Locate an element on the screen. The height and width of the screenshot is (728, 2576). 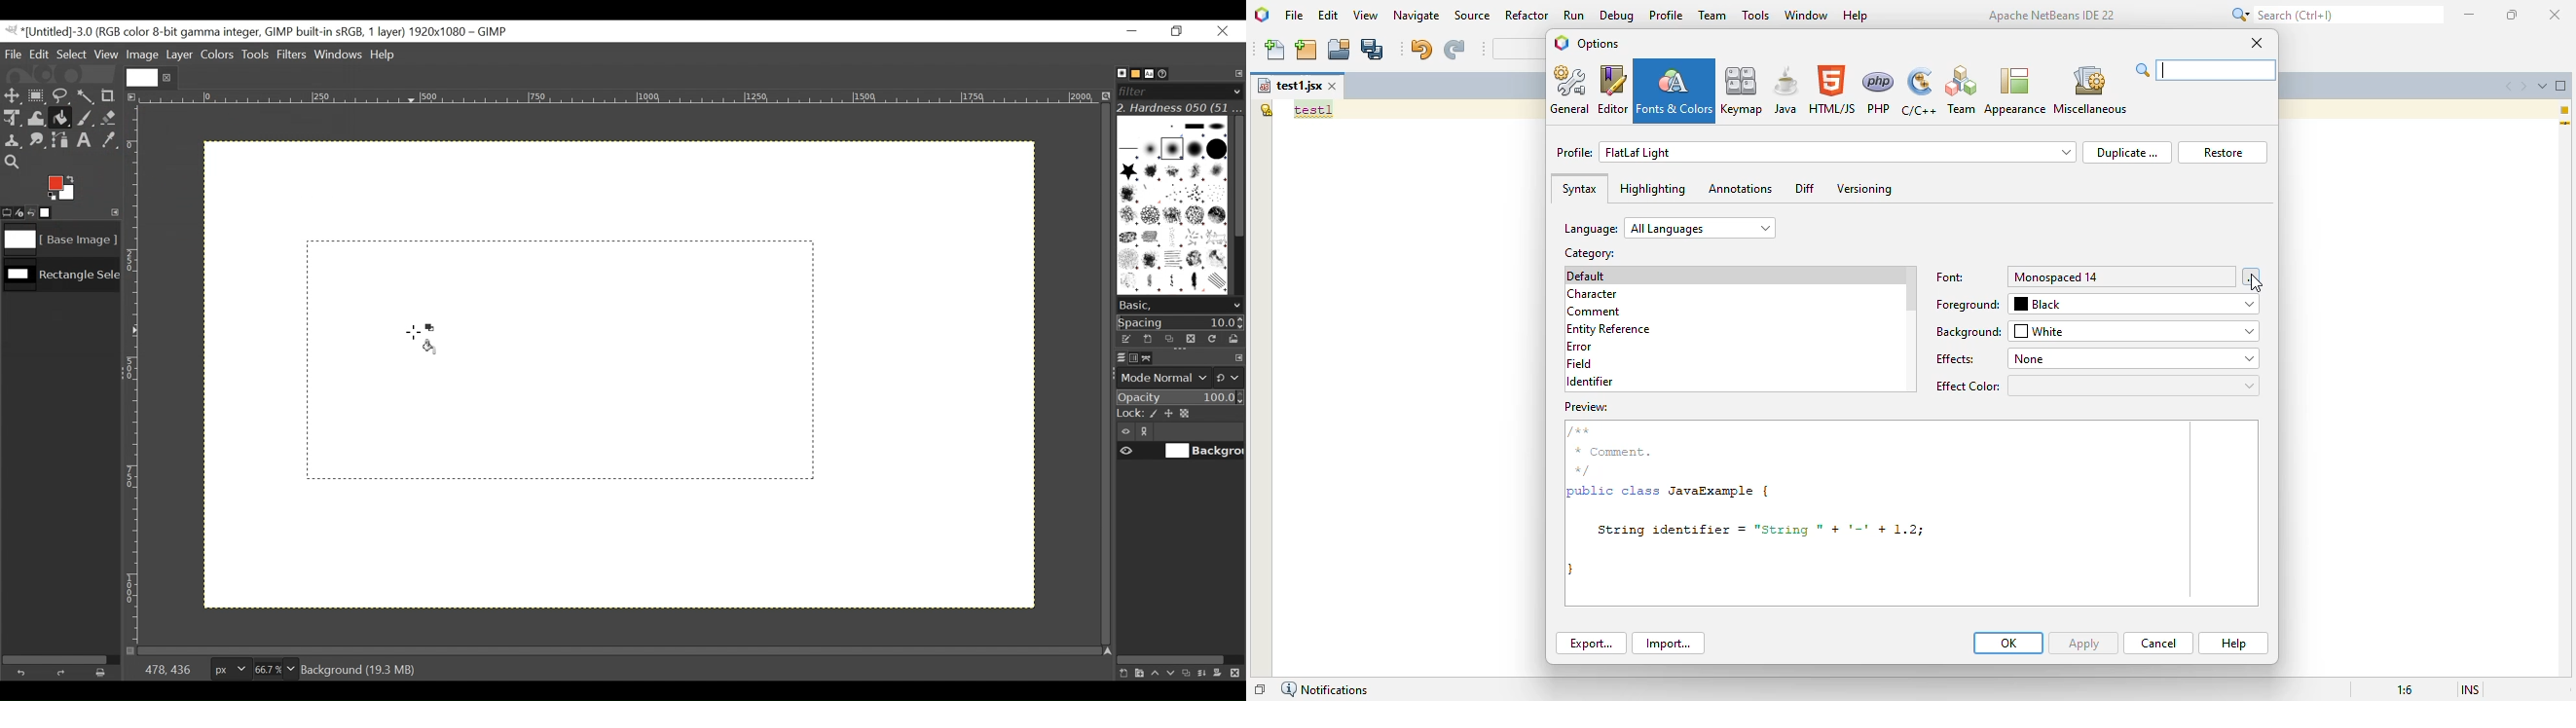
Zoom factor is located at coordinates (276, 667).